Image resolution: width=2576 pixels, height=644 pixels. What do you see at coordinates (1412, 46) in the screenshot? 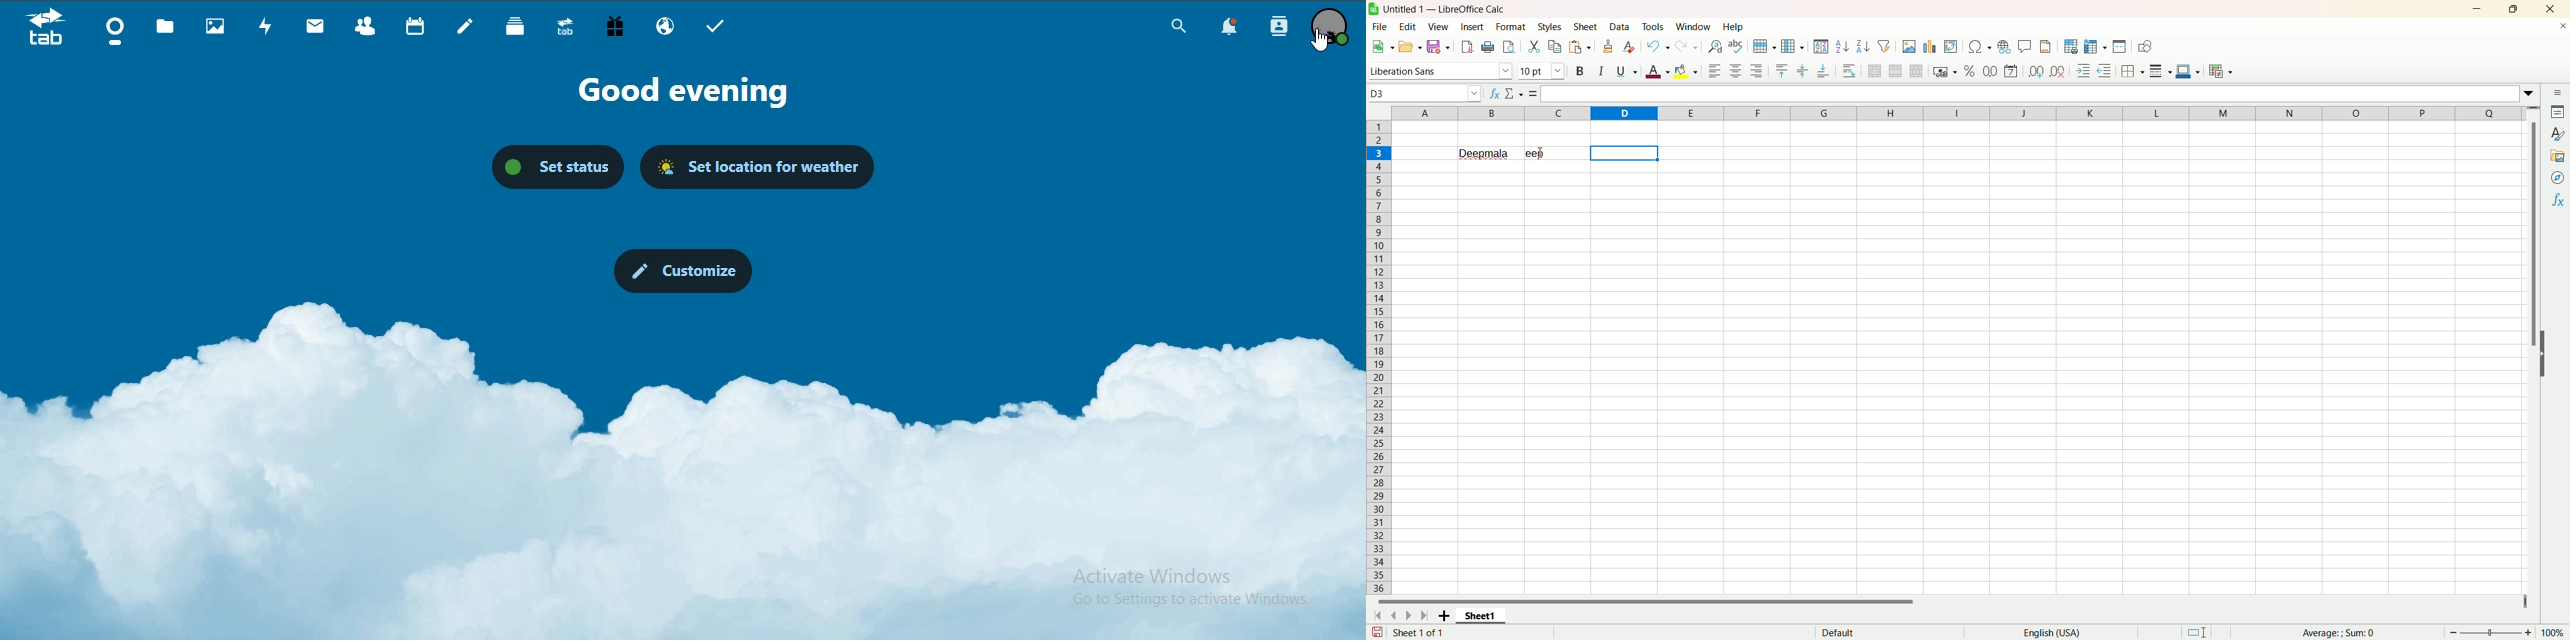
I see `Open` at bounding box center [1412, 46].